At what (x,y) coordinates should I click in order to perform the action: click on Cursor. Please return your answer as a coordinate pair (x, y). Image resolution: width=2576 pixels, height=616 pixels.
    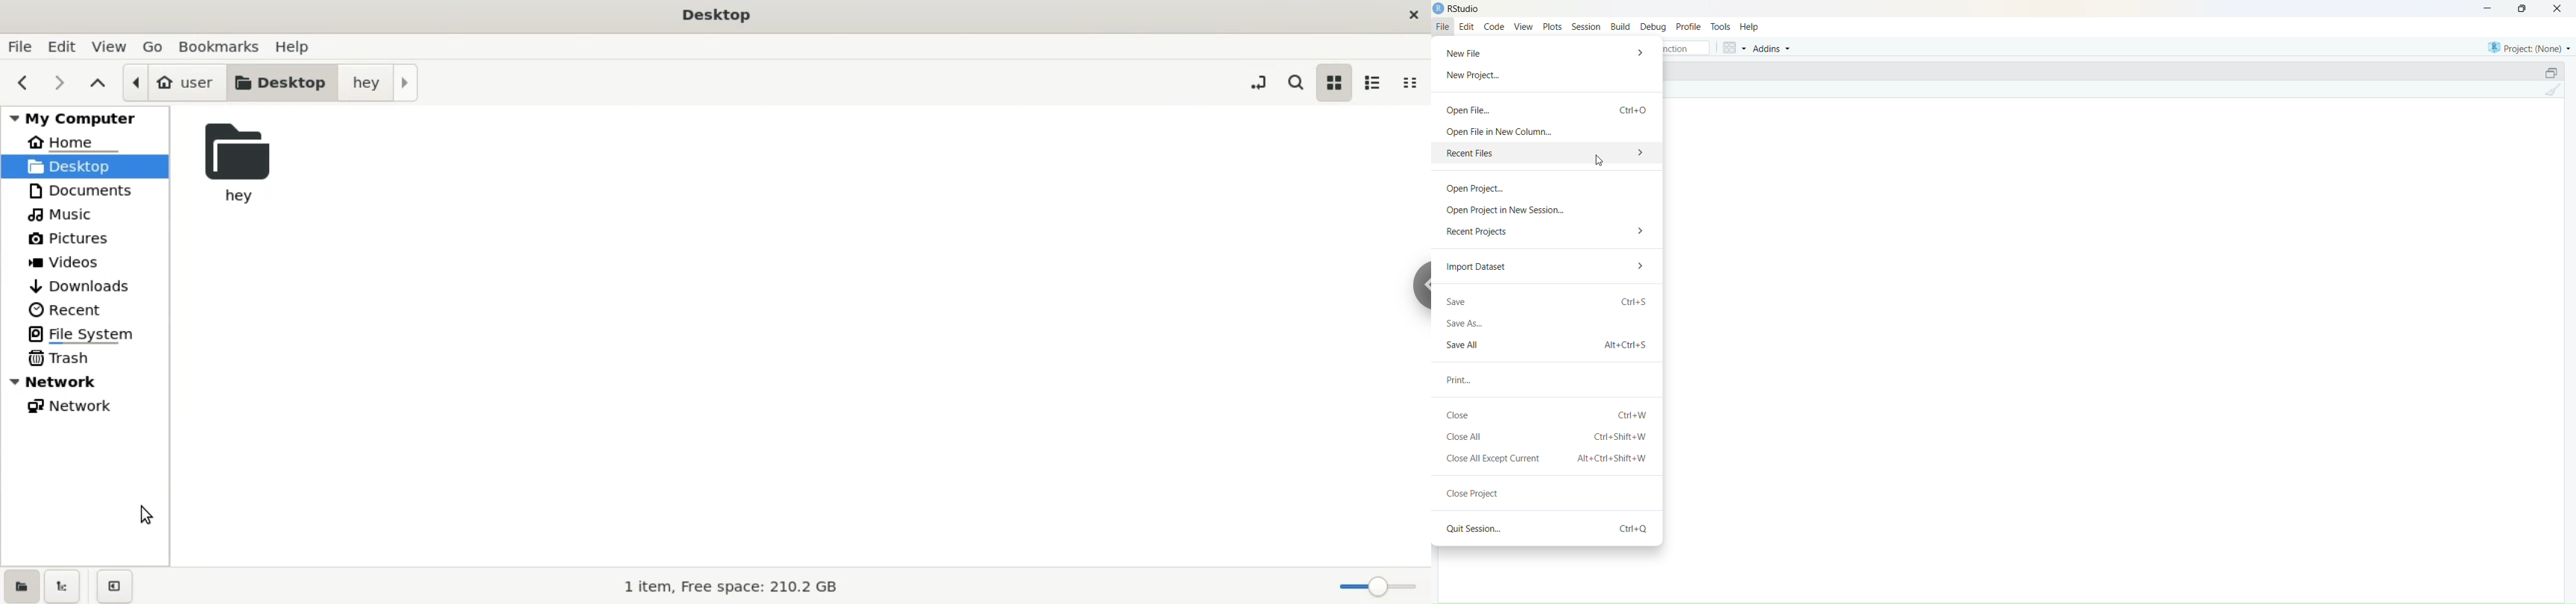
    Looking at the image, I should click on (1601, 161).